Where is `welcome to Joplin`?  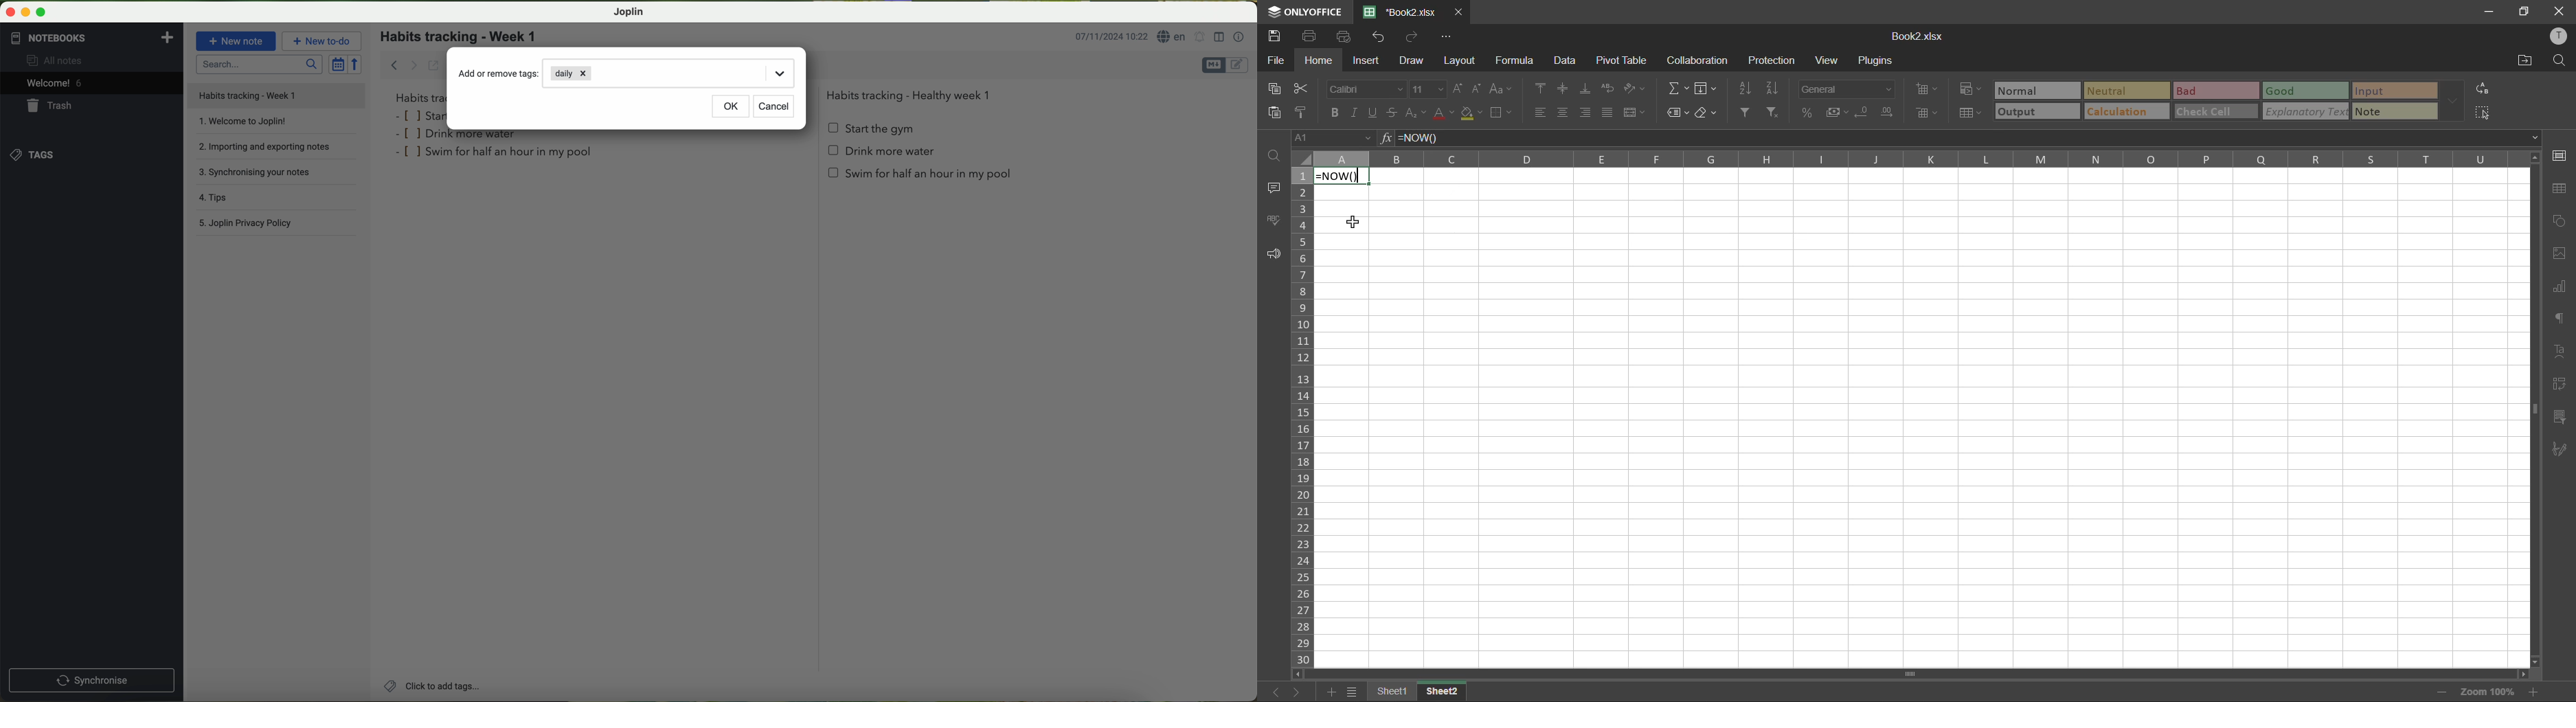
welcome to Joplin is located at coordinates (275, 125).